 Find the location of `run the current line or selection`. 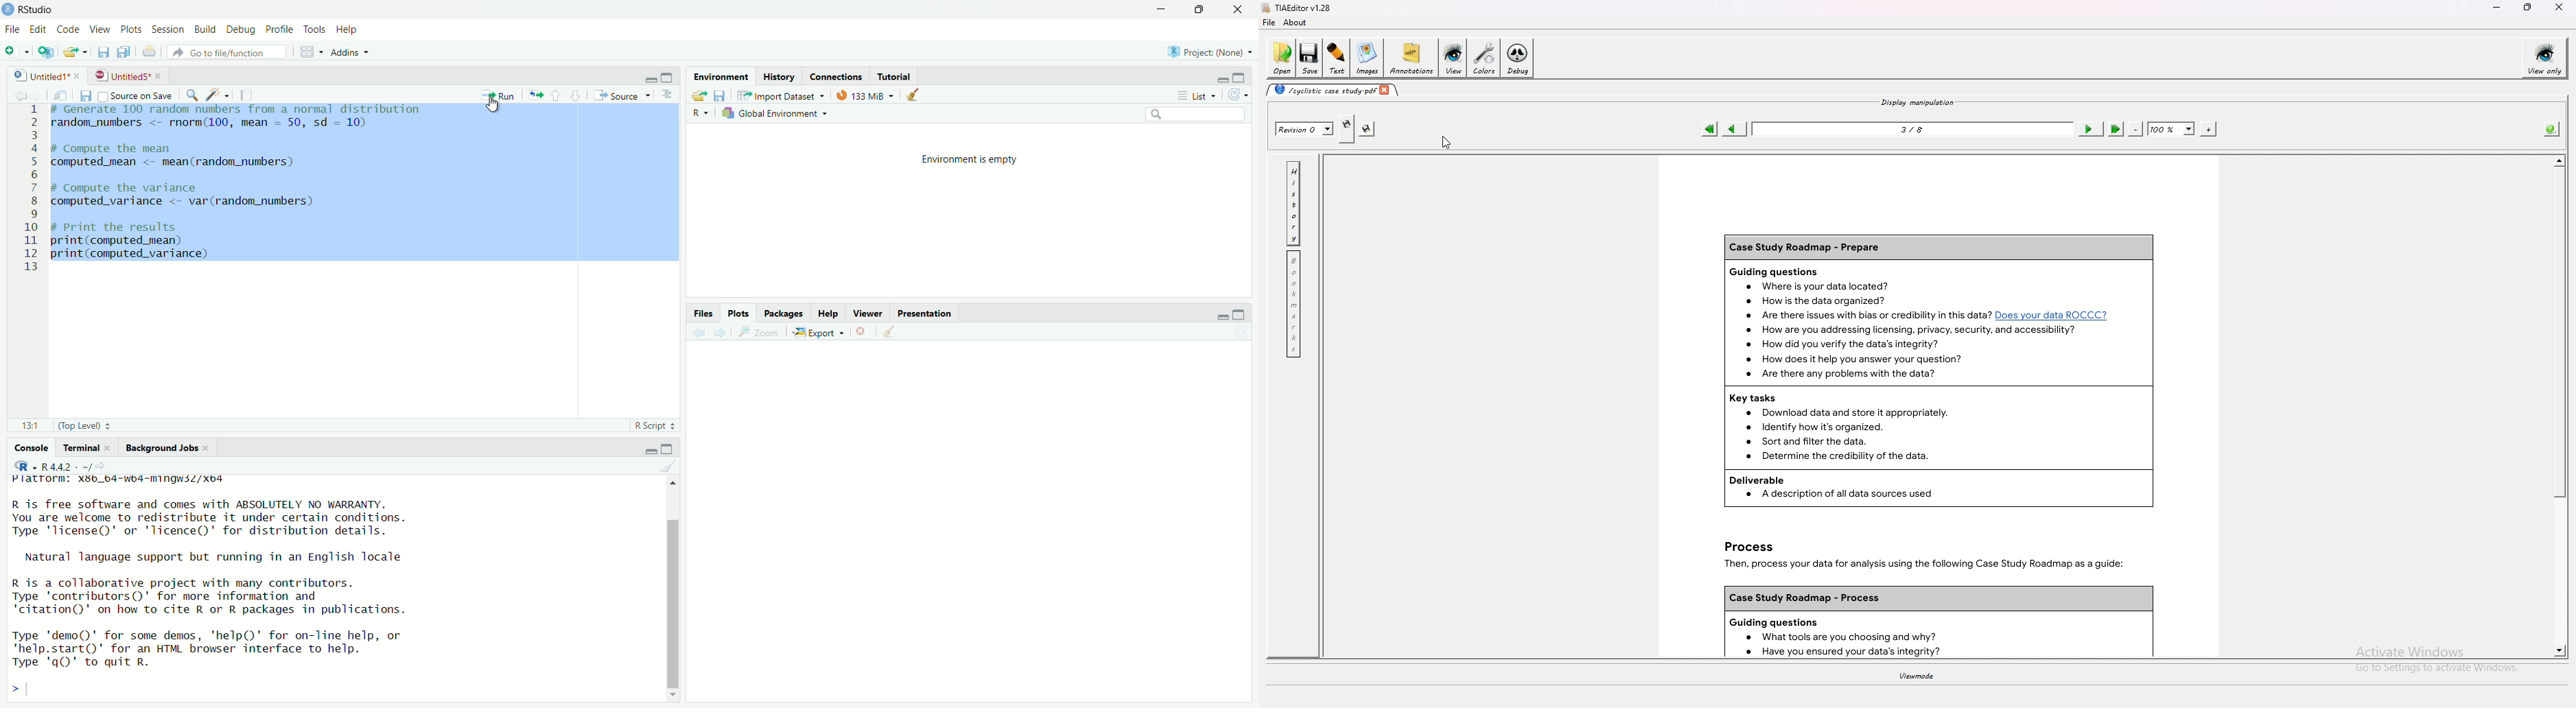

run the current line or selection is located at coordinates (500, 95).